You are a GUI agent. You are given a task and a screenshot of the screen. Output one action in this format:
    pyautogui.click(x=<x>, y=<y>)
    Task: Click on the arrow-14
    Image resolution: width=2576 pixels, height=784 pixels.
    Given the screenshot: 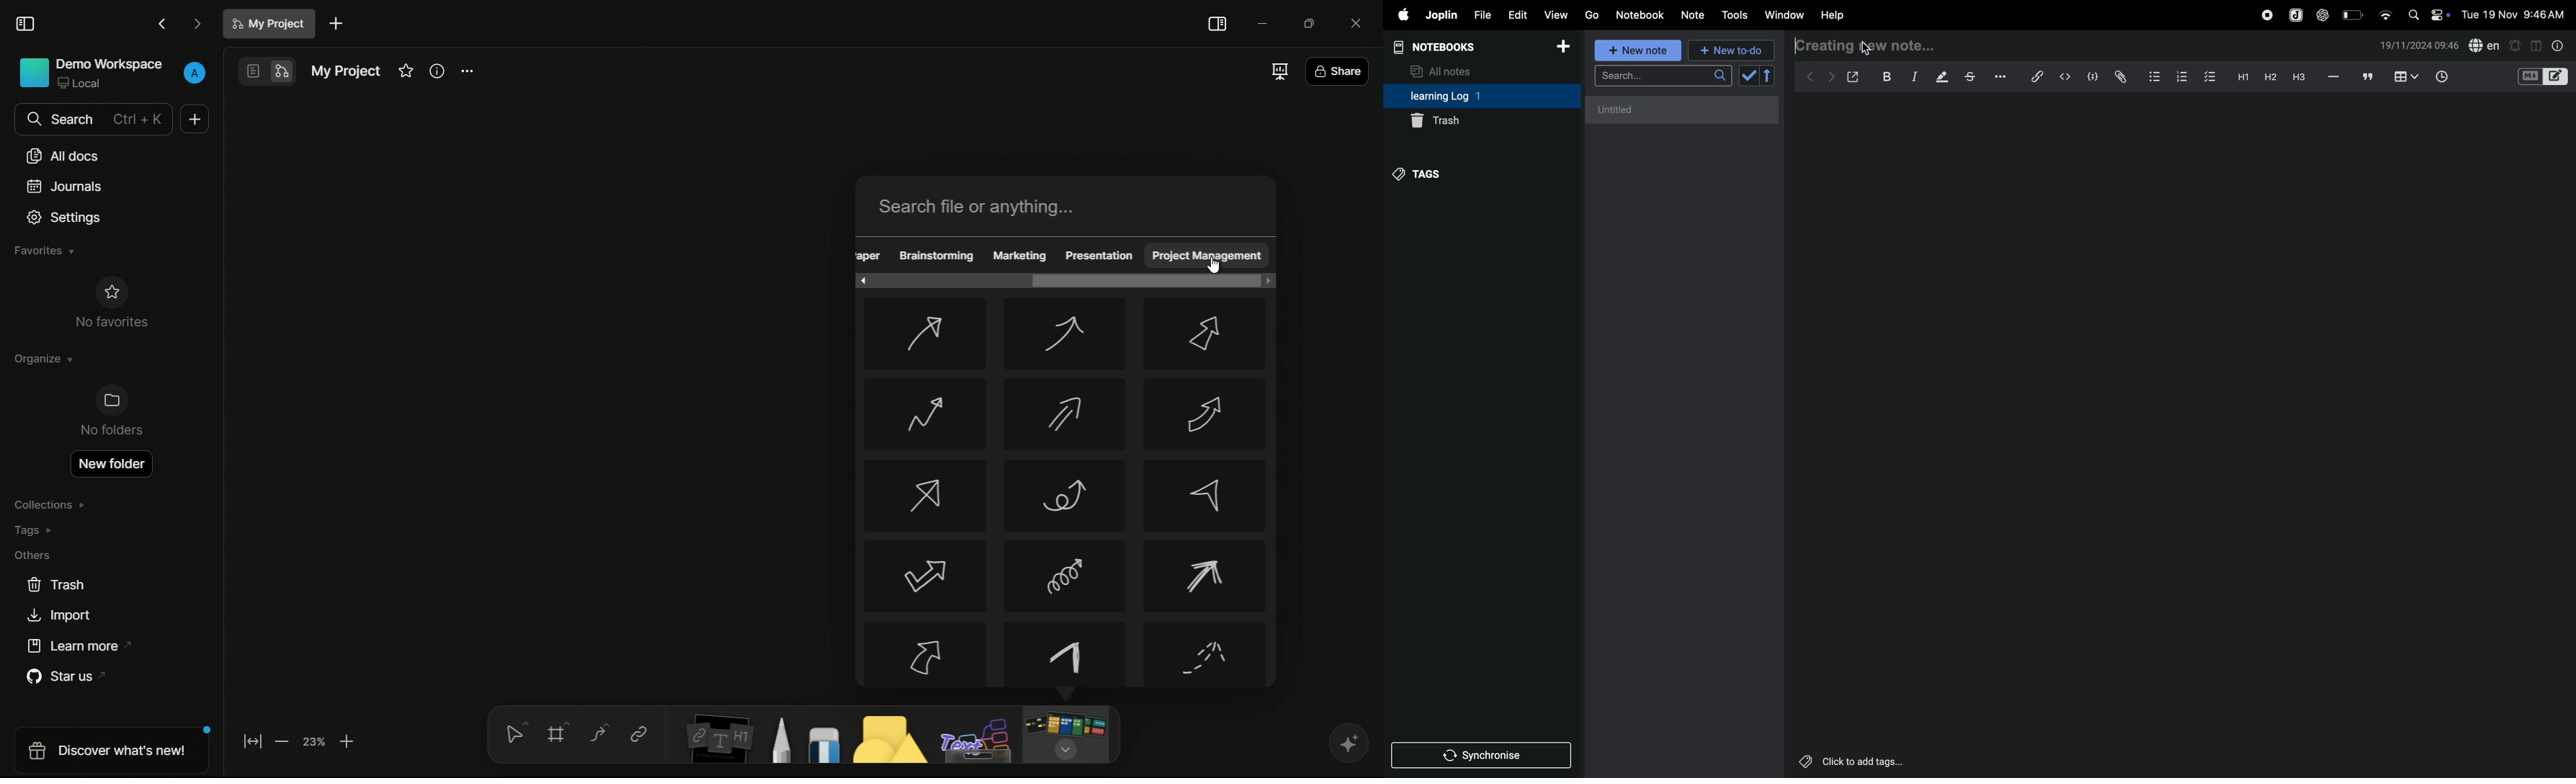 What is the action you would take?
    pyautogui.click(x=1066, y=655)
    